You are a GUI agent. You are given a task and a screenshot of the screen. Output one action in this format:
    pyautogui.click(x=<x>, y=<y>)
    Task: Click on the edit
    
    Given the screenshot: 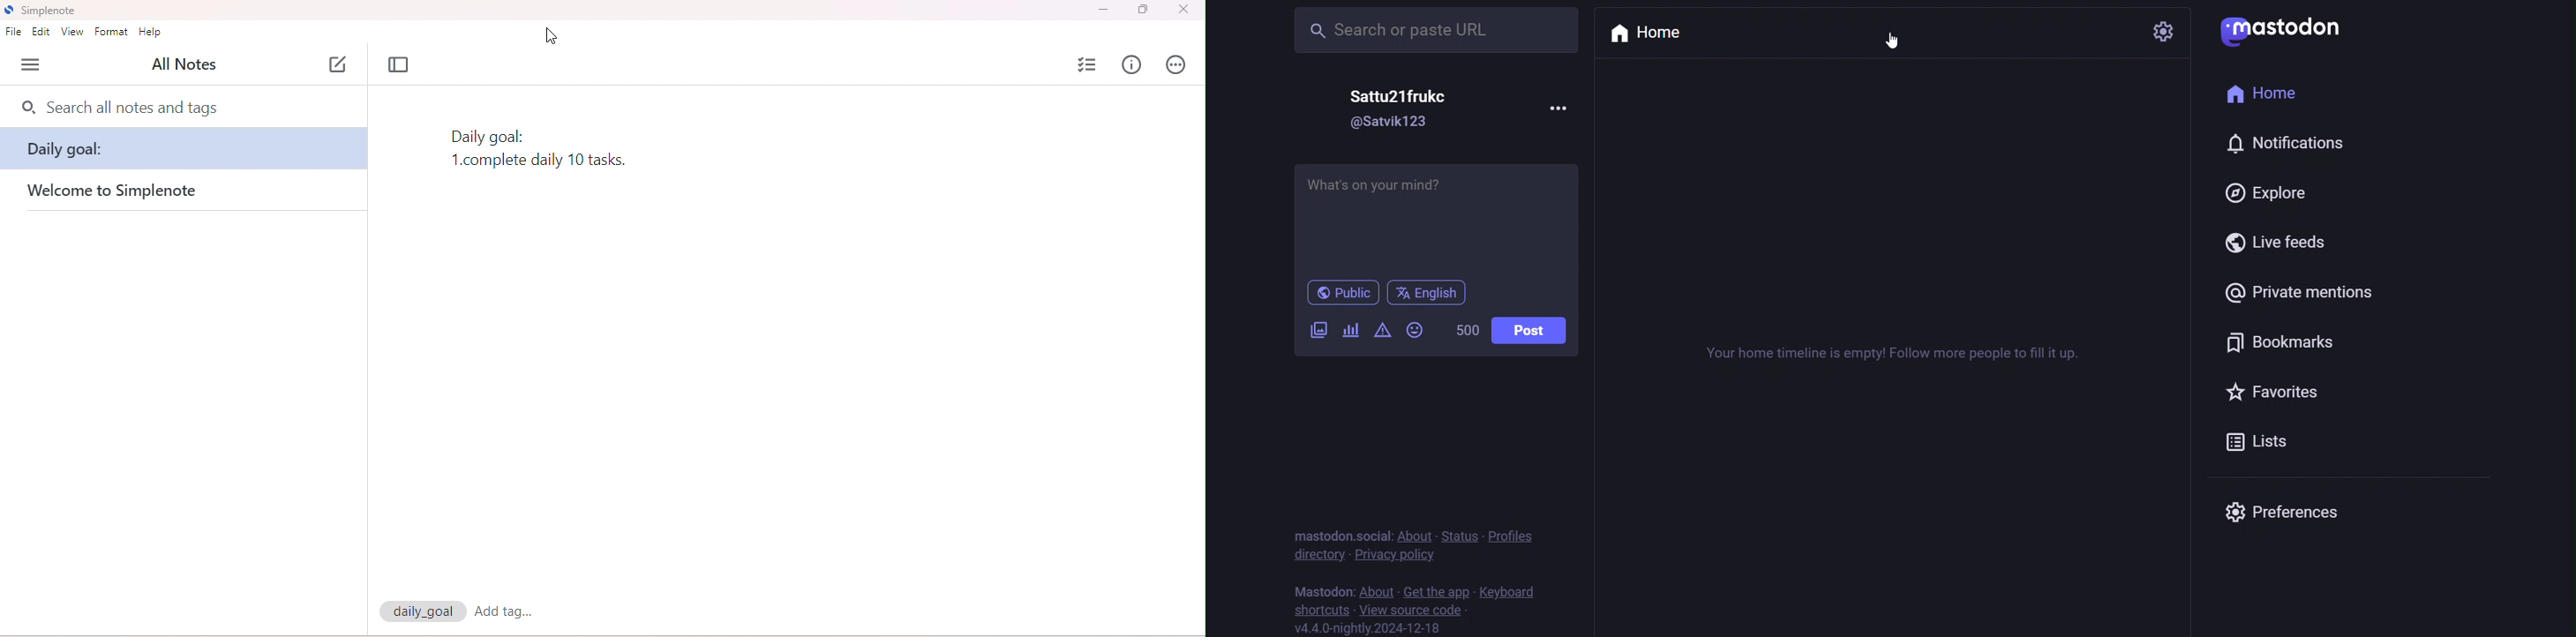 What is the action you would take?
    pyautogui.click(x=41, y=32)
    